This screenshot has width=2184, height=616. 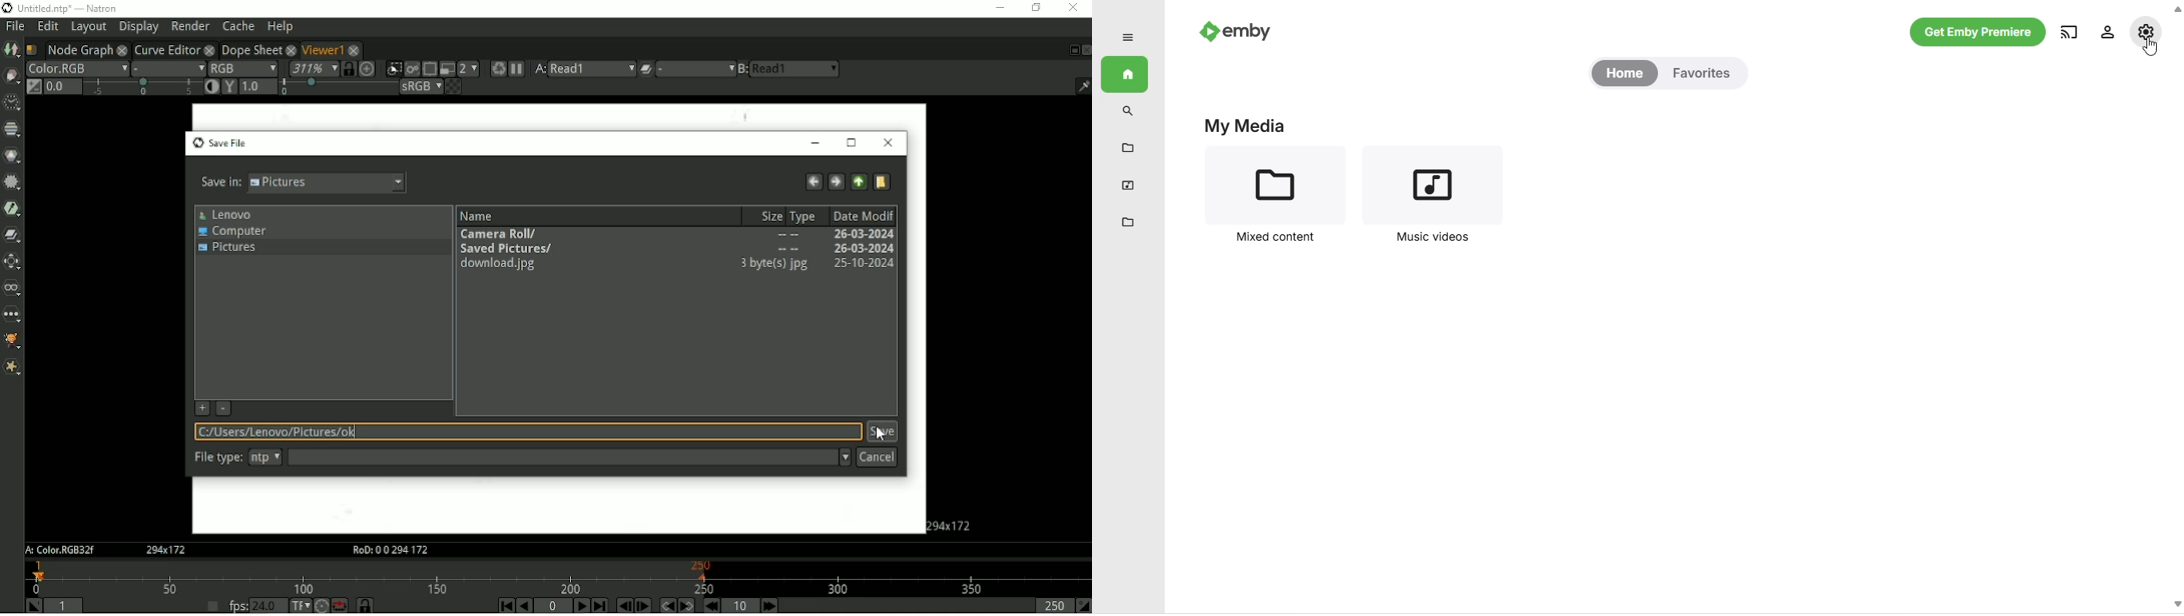 I want to click on metadata manager, so click(x=1127, y=221).